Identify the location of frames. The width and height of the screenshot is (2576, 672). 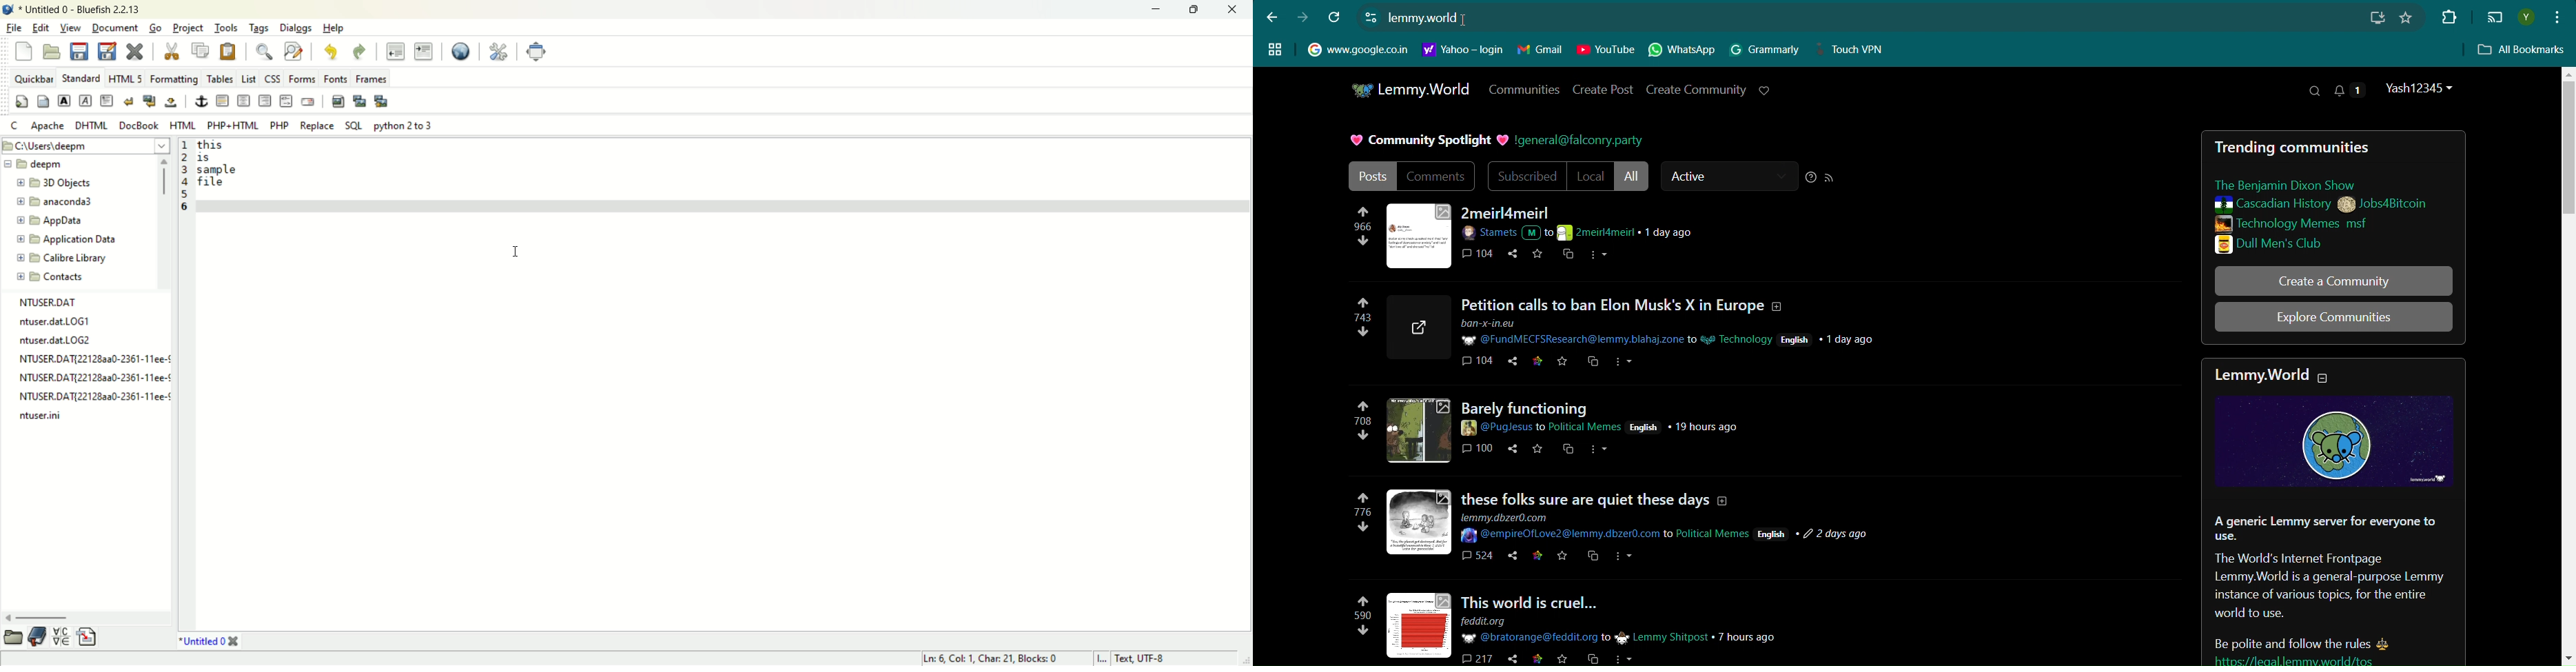
(371, 78).